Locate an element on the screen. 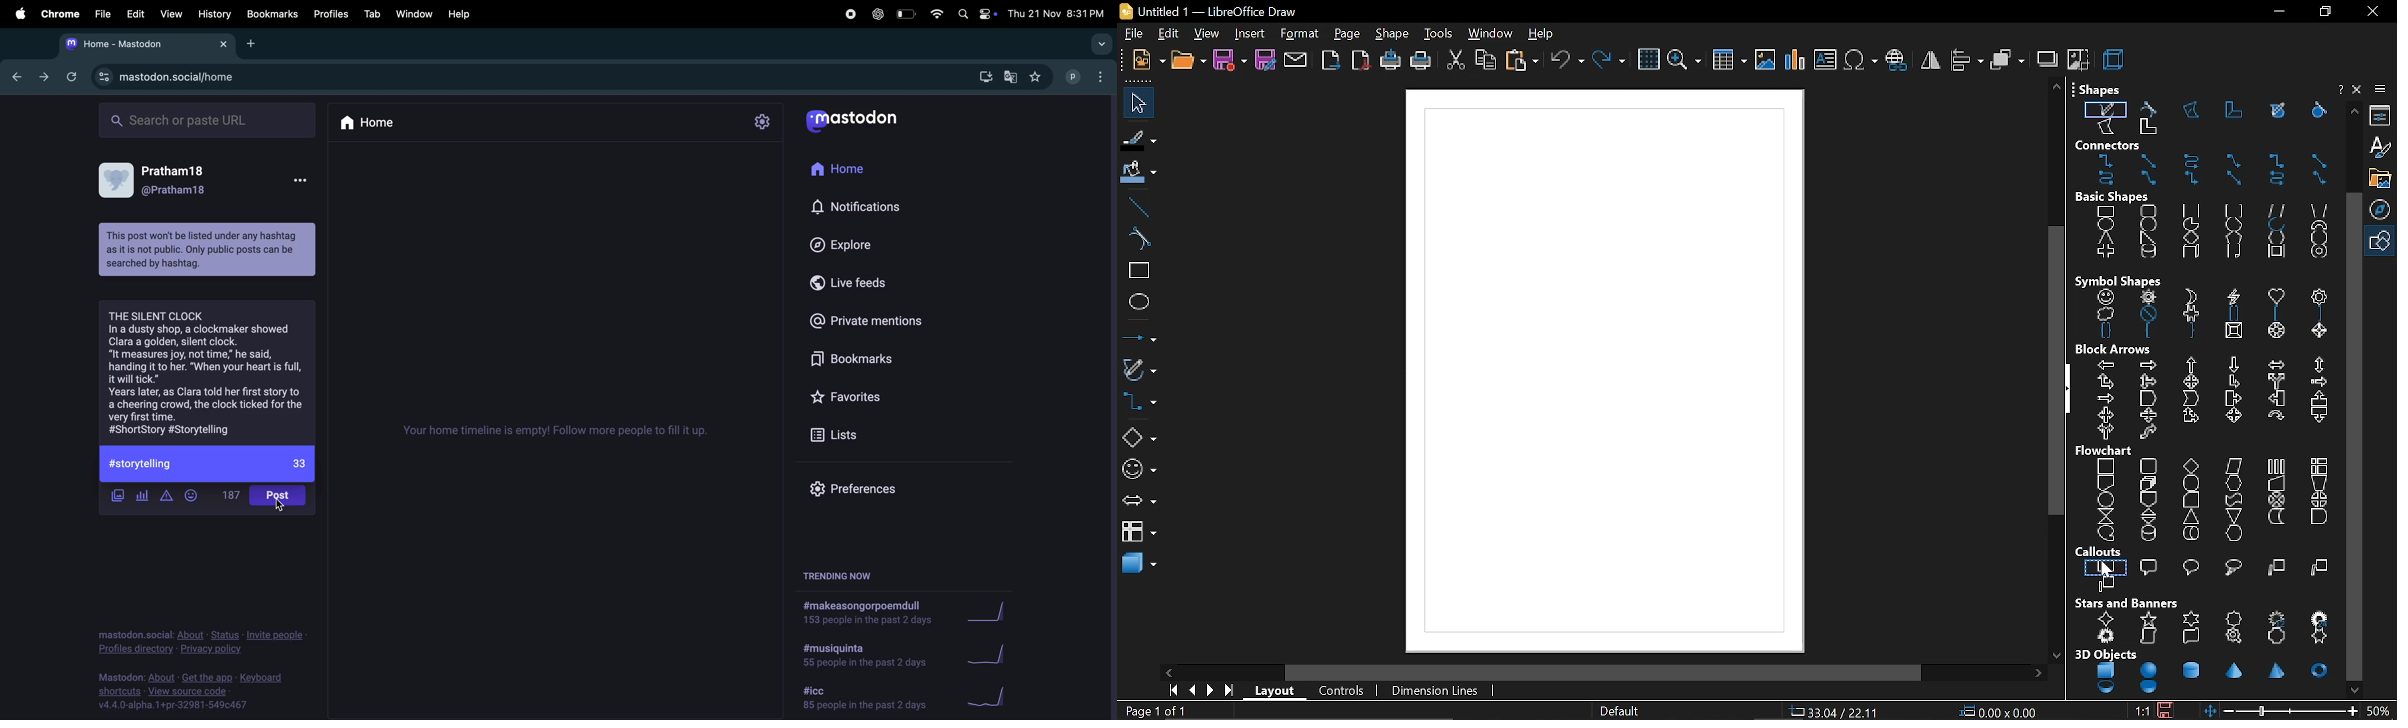 This screenshot has height=728, width=2408. canvas is located at coordinates (1606, 370).